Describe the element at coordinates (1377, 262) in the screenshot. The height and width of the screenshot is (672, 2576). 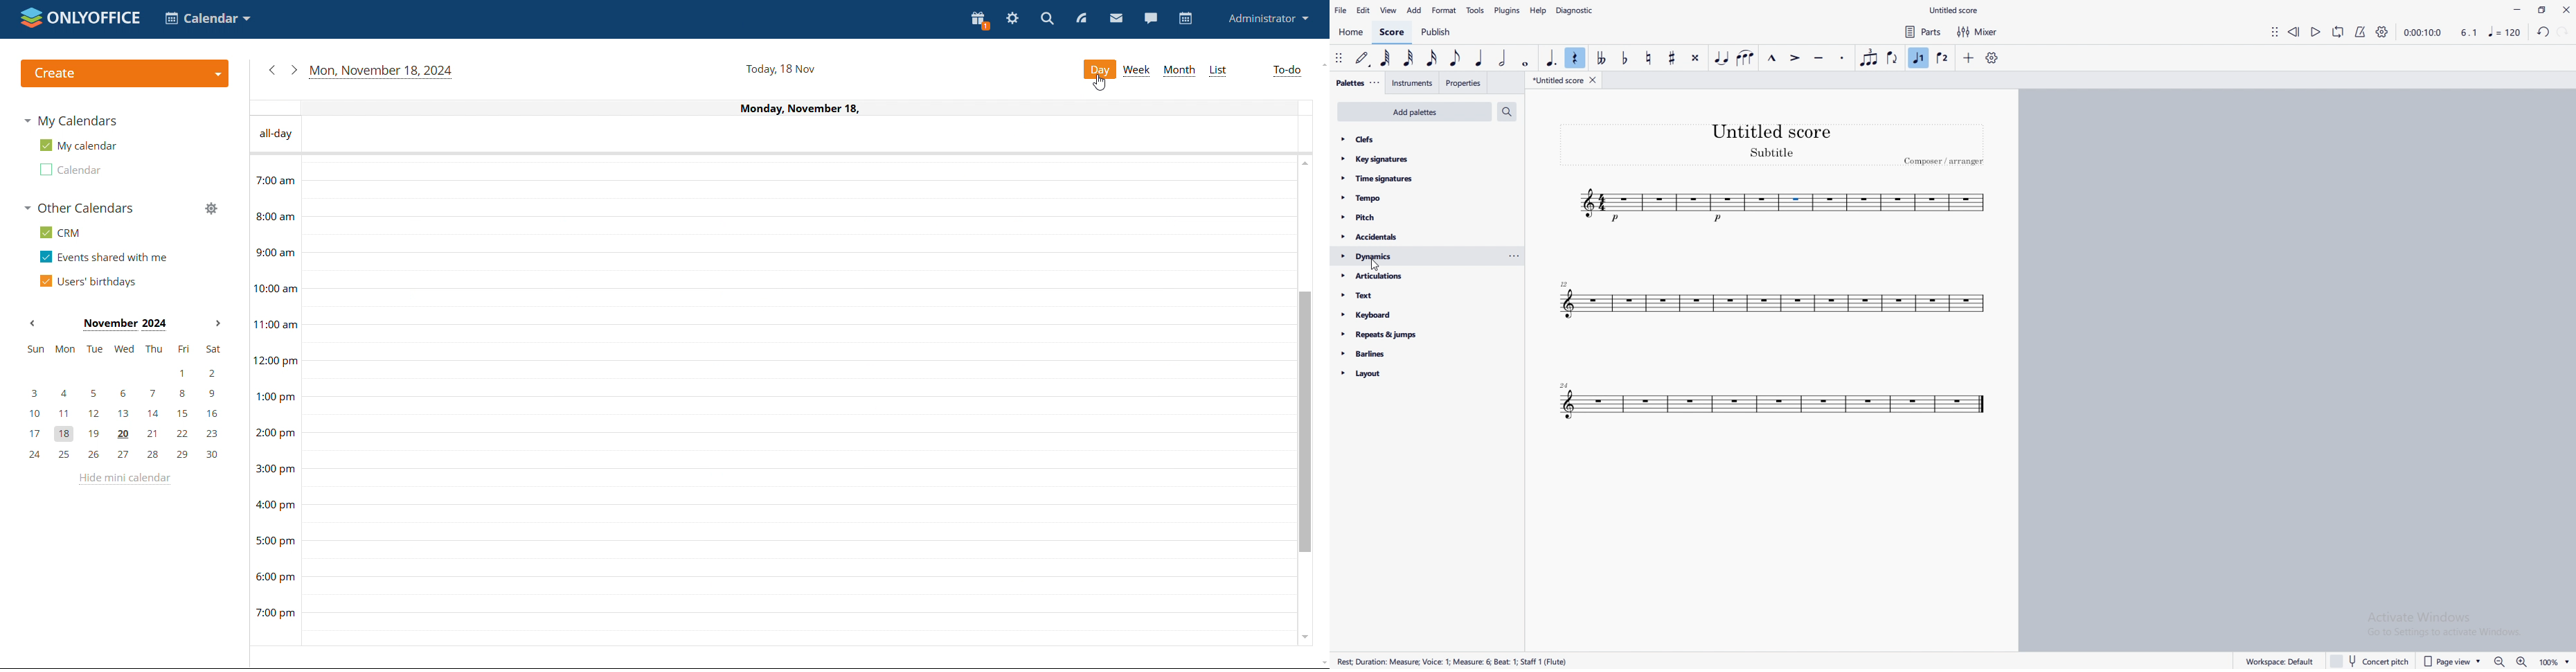
I see `cursor` at that location.